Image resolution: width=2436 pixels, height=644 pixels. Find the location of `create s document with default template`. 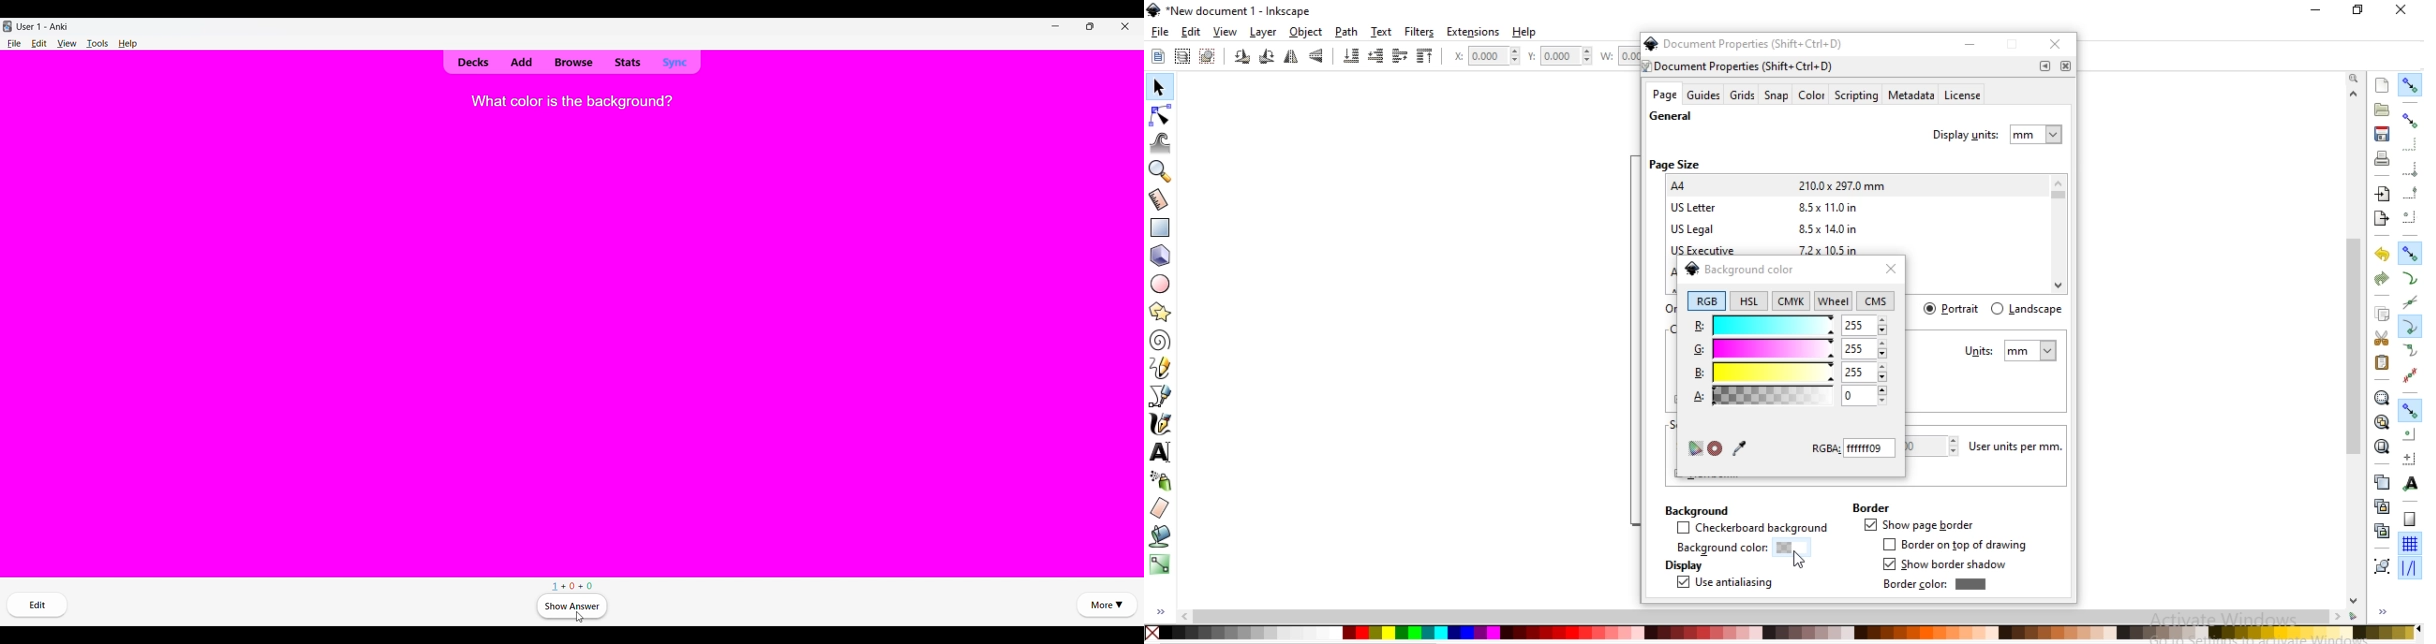

create s document with default template is located at coordinates (2383, 84).